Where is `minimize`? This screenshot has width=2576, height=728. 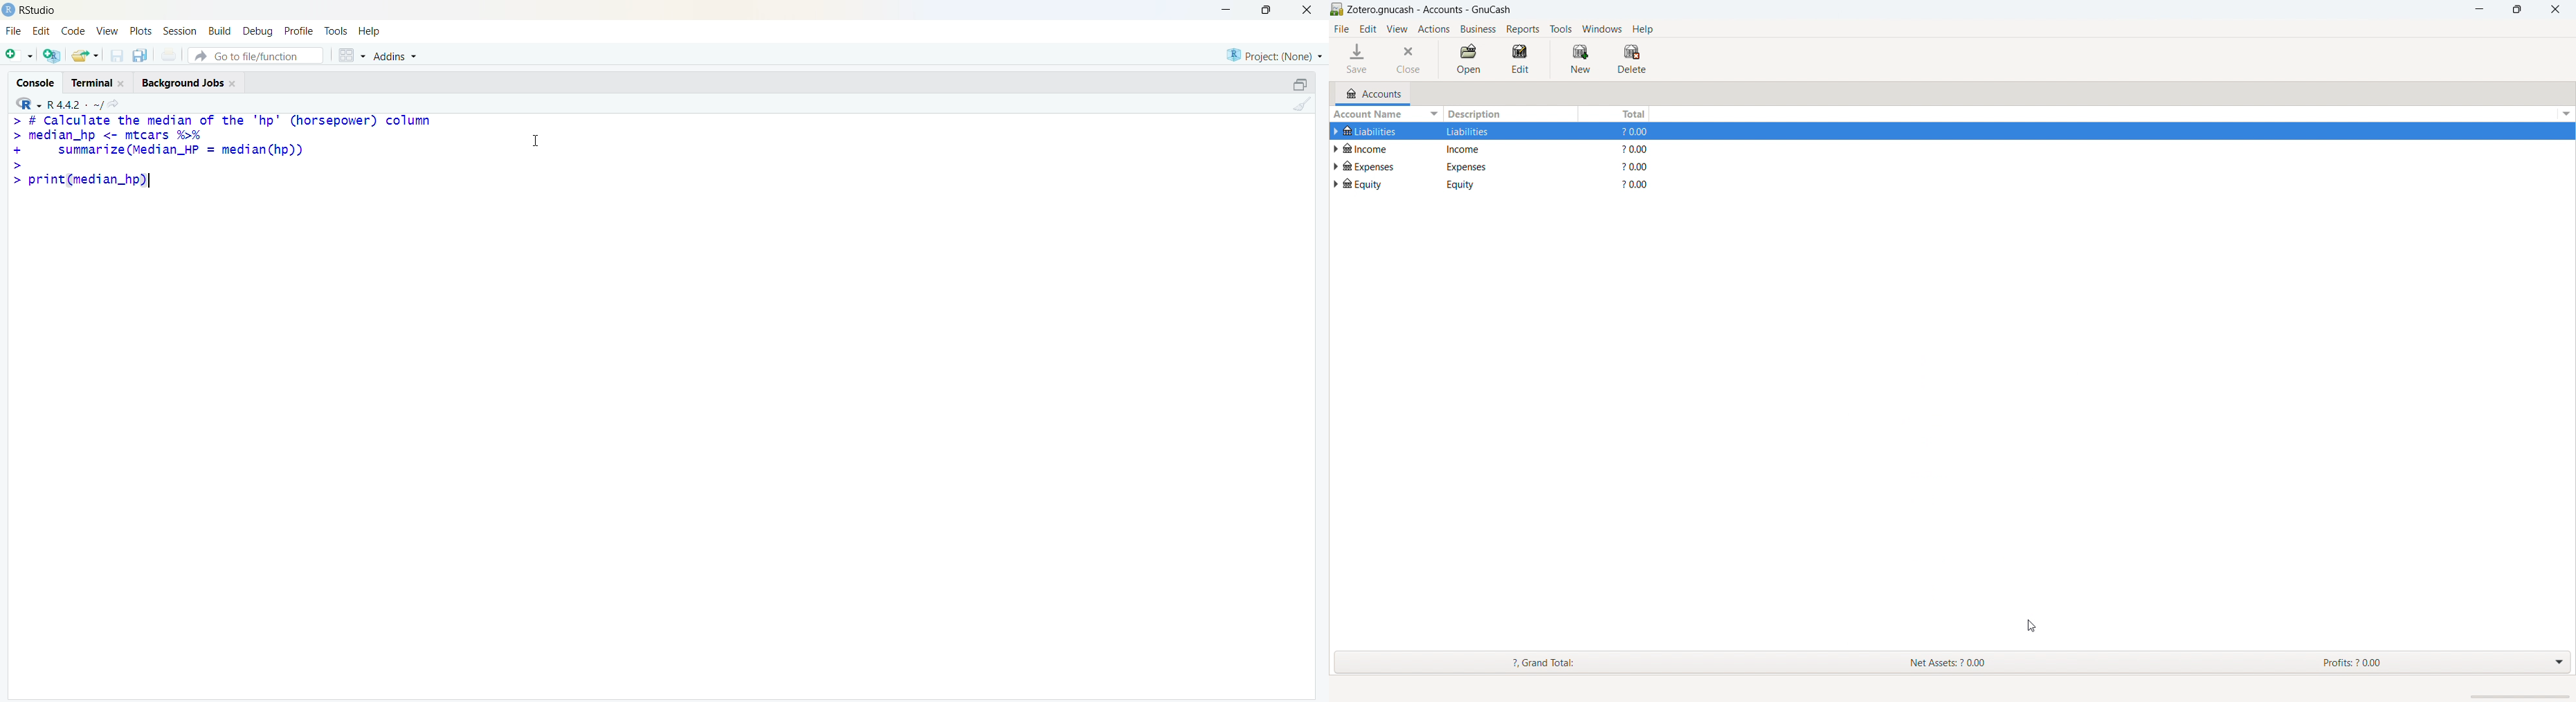 minimize is located at coordinates (2478, 8).